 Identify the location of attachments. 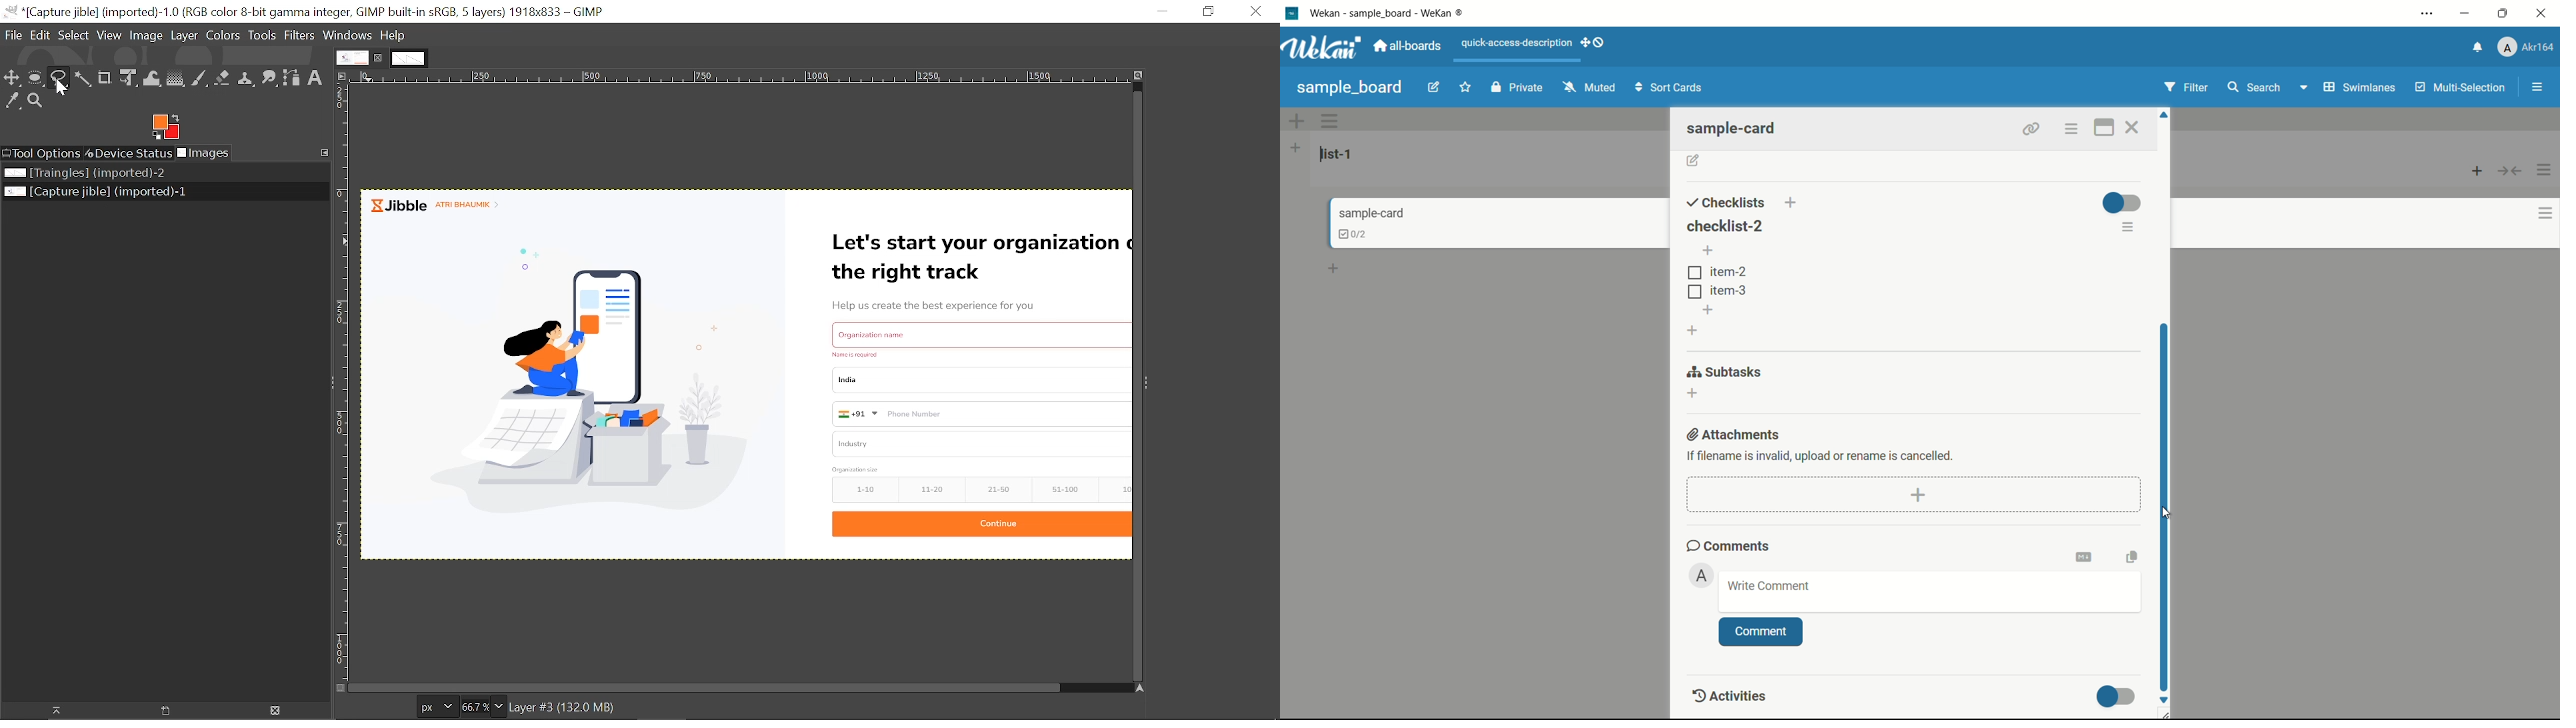
(1735, 435).